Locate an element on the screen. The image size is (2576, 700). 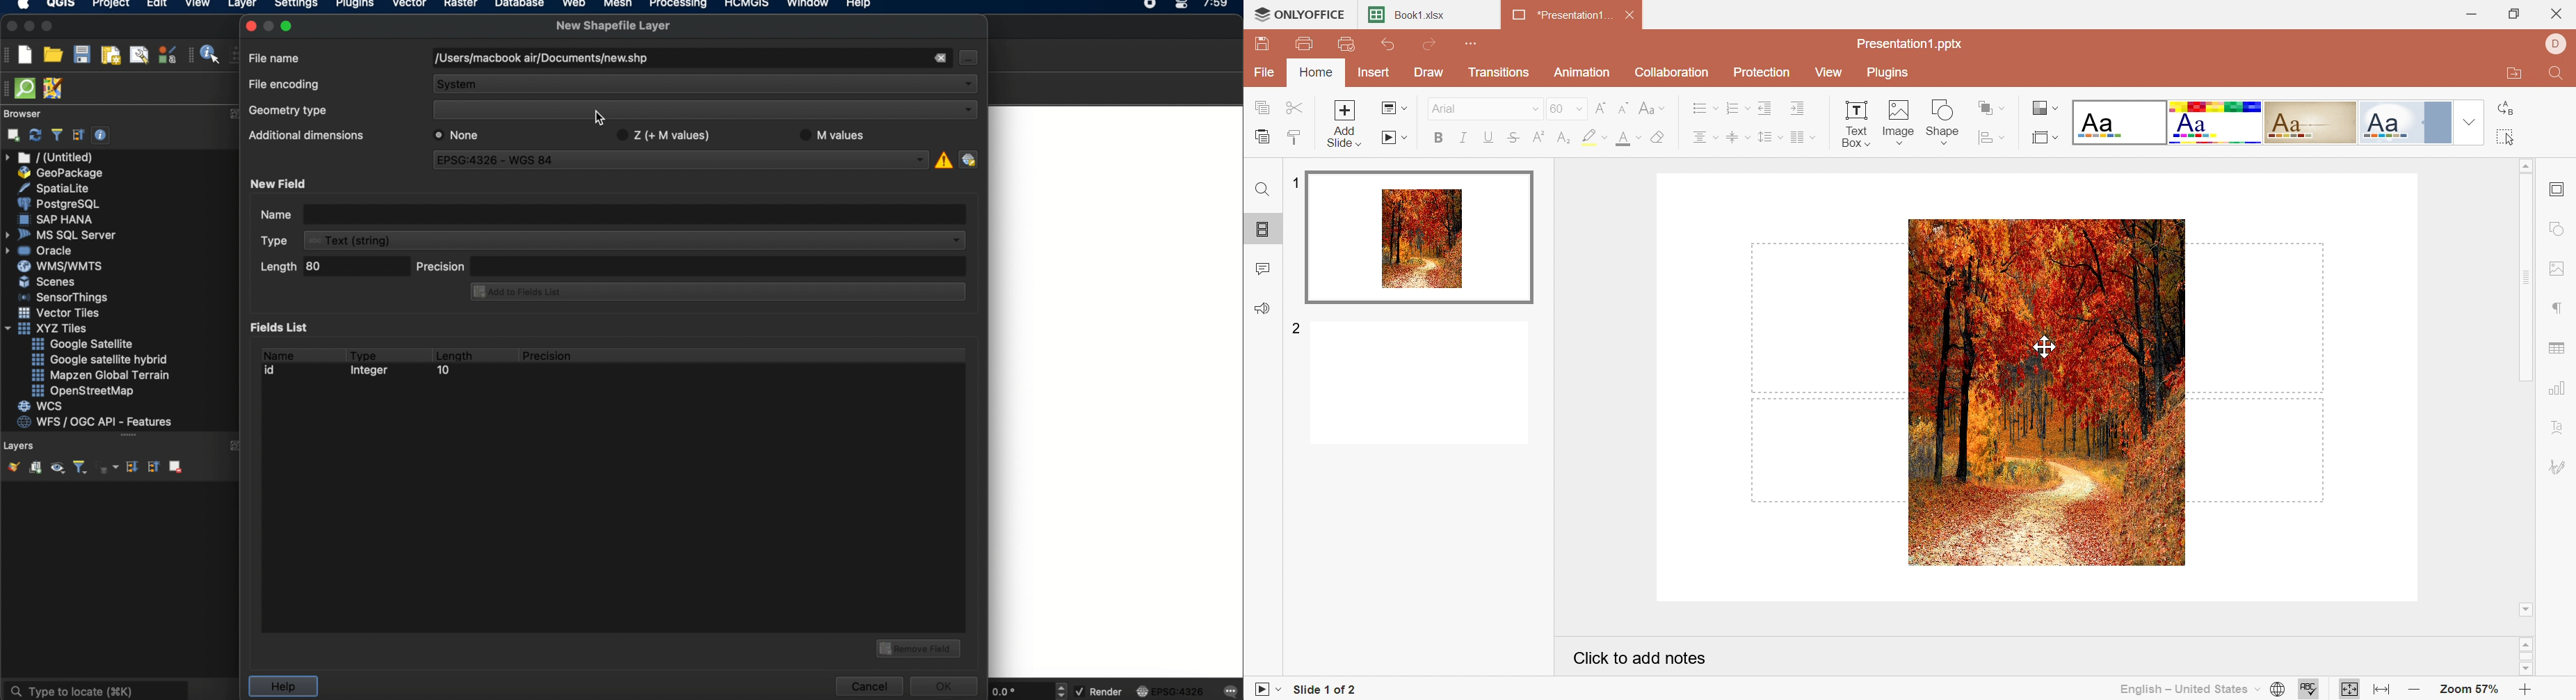
mesh is located at coordinates (618, 5).